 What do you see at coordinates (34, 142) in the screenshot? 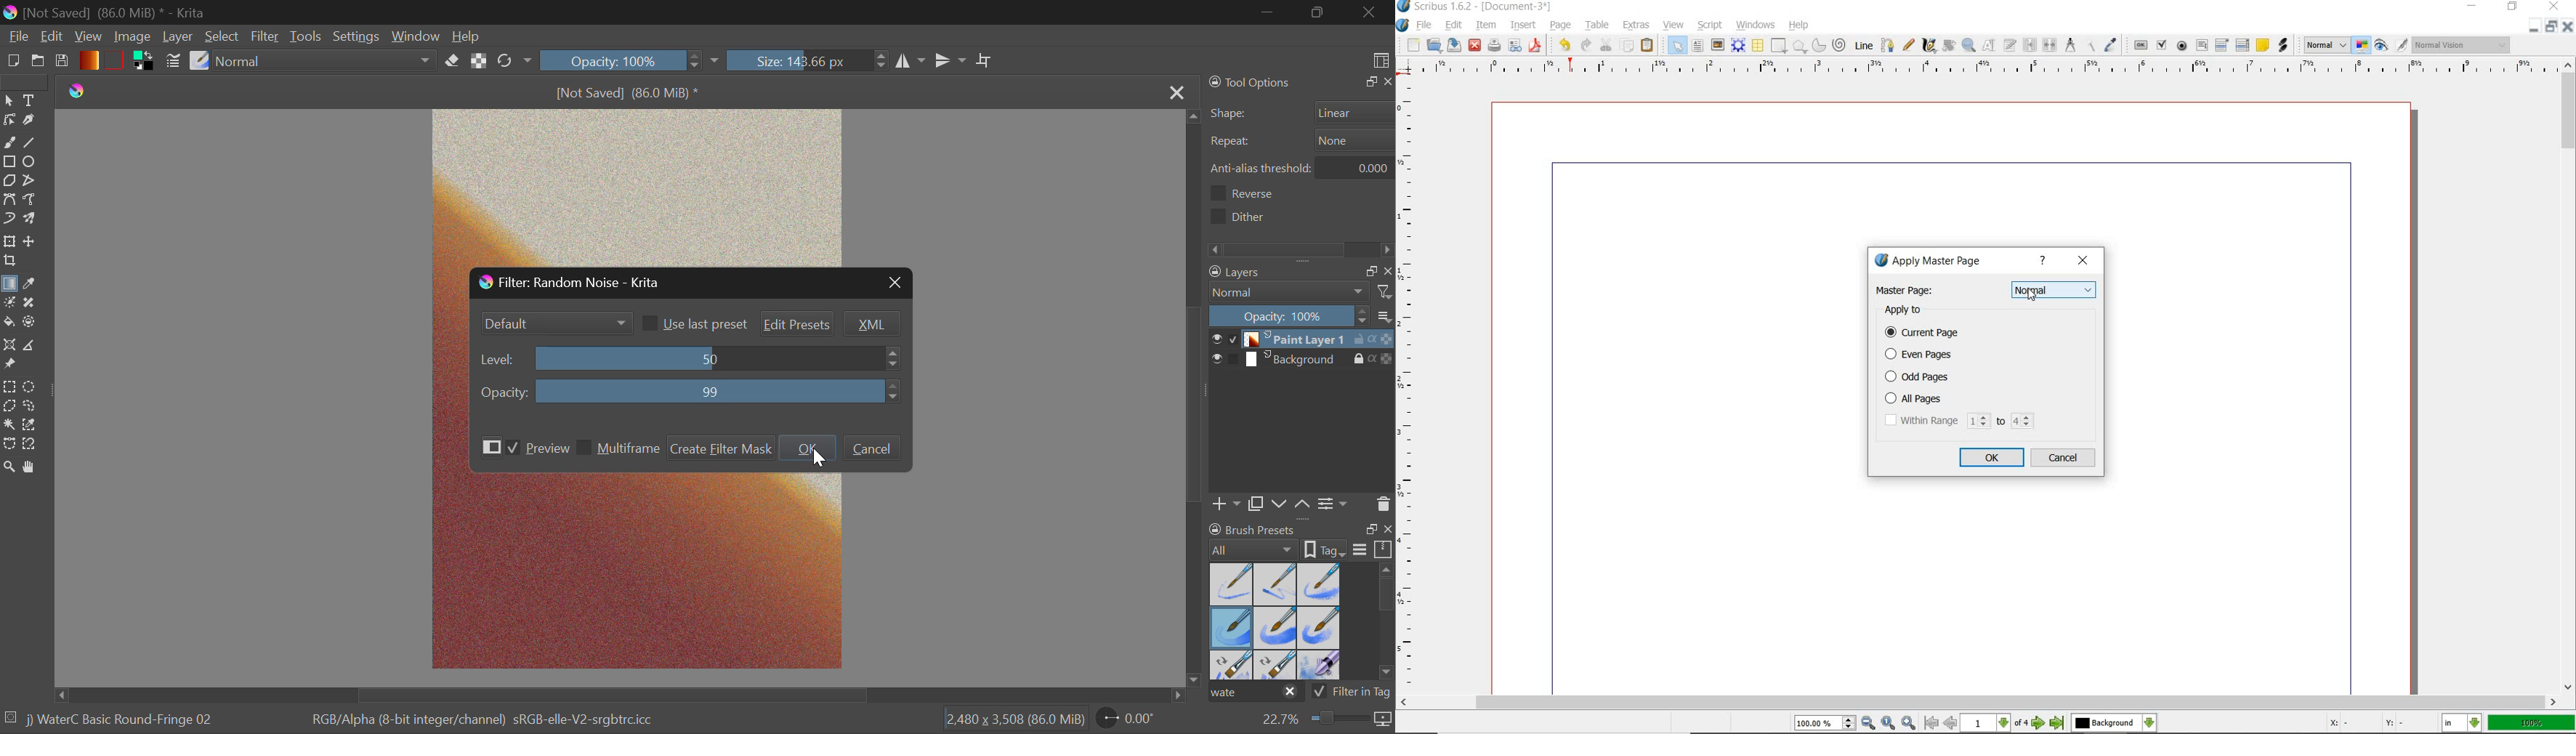
I see `Line` at bounding box center [34, 142].